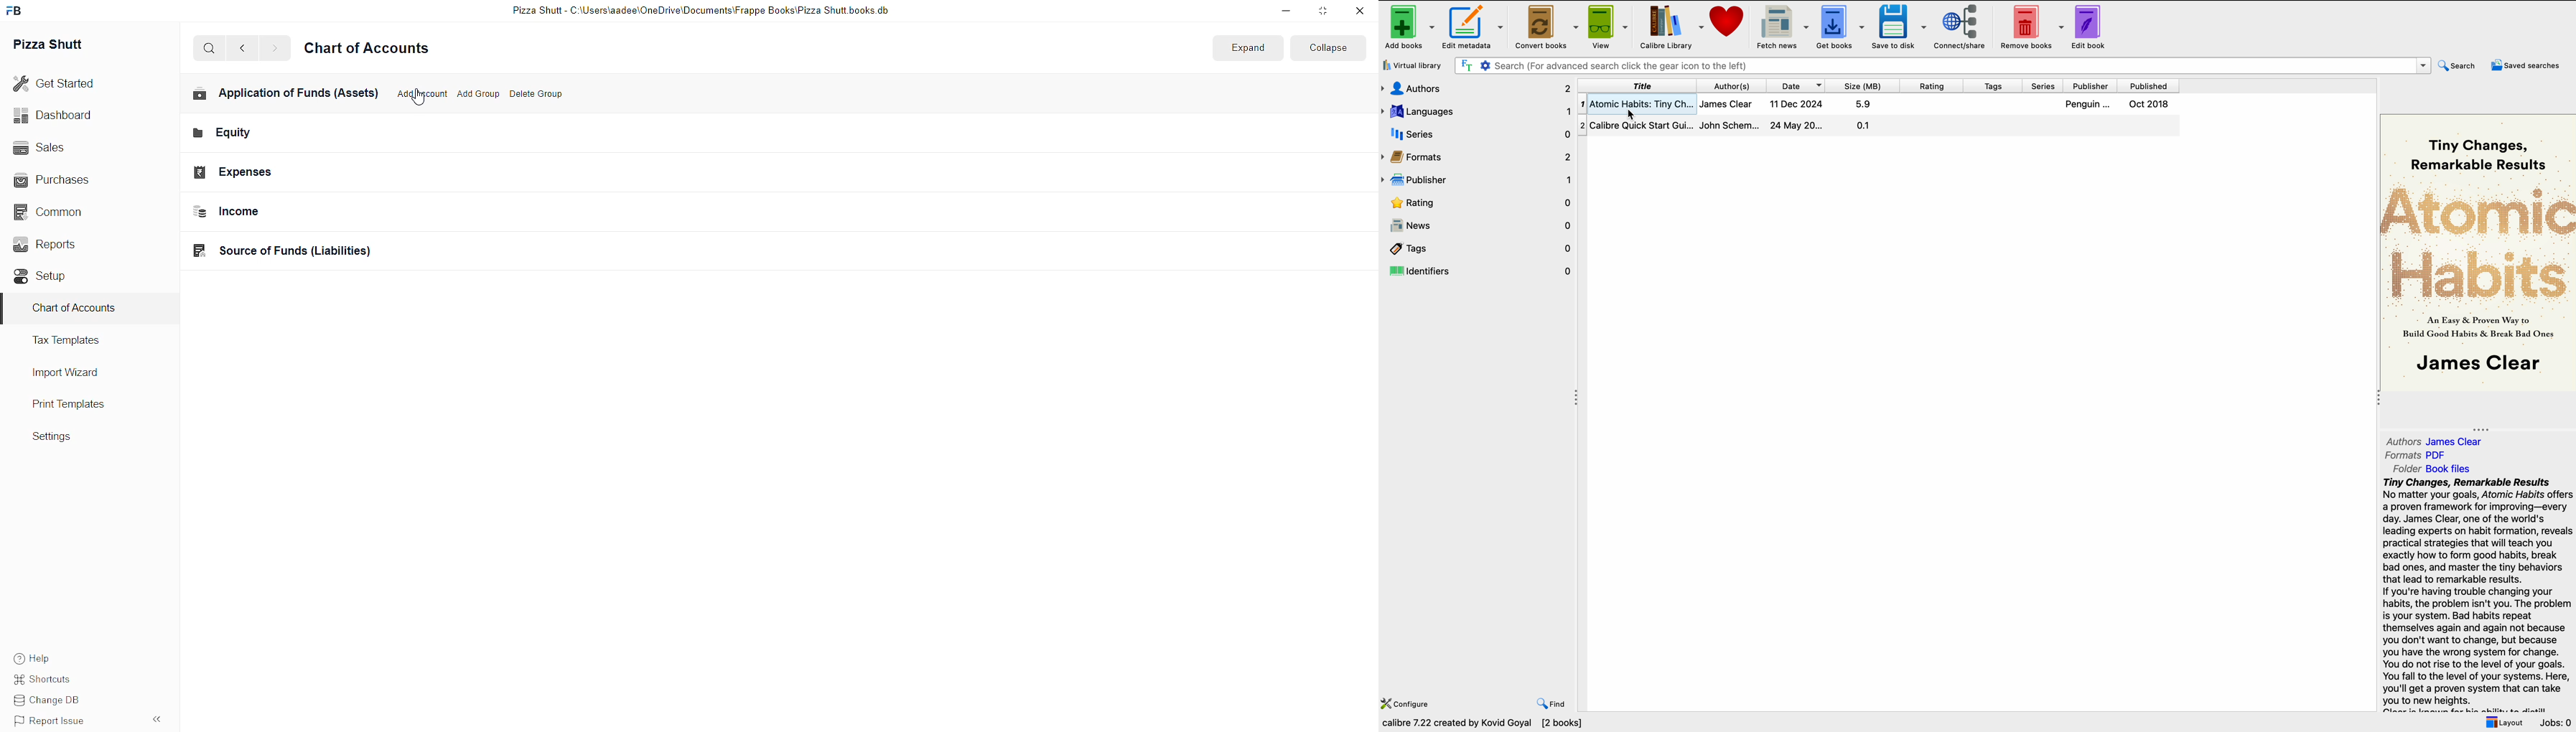 This screenshot has height=756, width=2576. What do you see at coordinates (419, 95) in the screenshot?
I see `Add Account ` at bounding box center [419, 95].